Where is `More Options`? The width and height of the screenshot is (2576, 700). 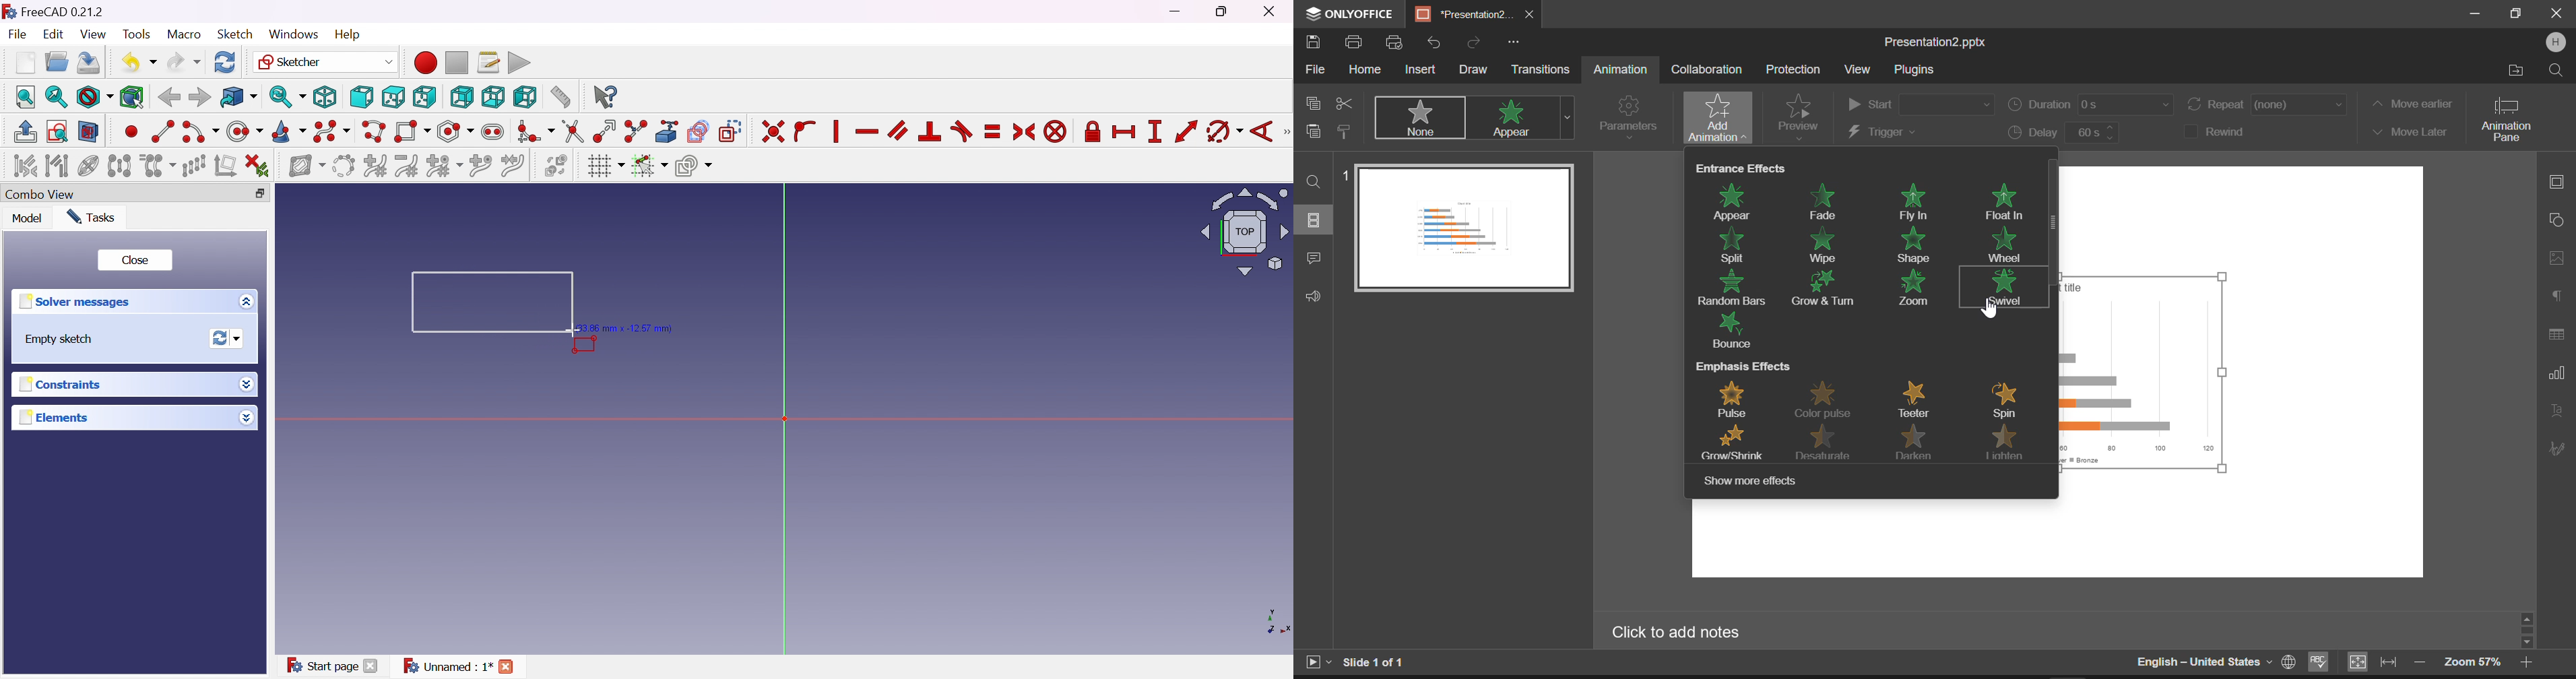 More Options is located at coordinates (1513, 41).